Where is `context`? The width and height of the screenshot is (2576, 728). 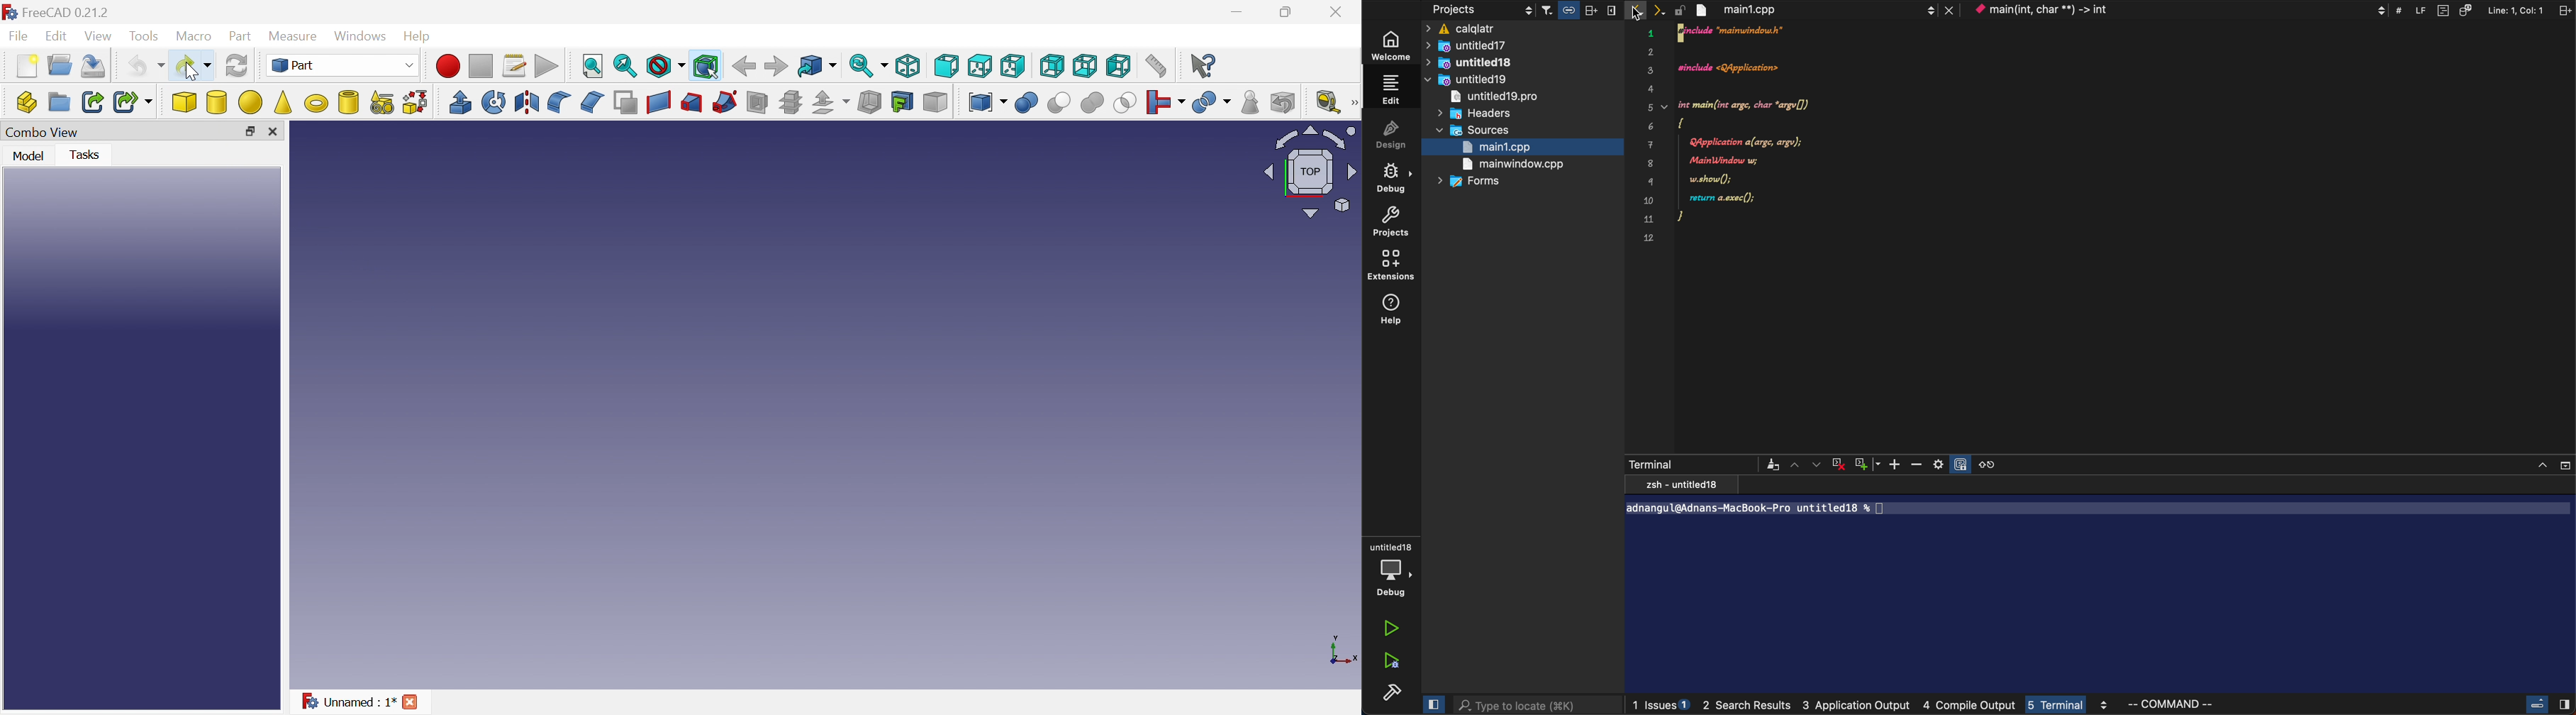
context is located at coordinates (2180, 10).